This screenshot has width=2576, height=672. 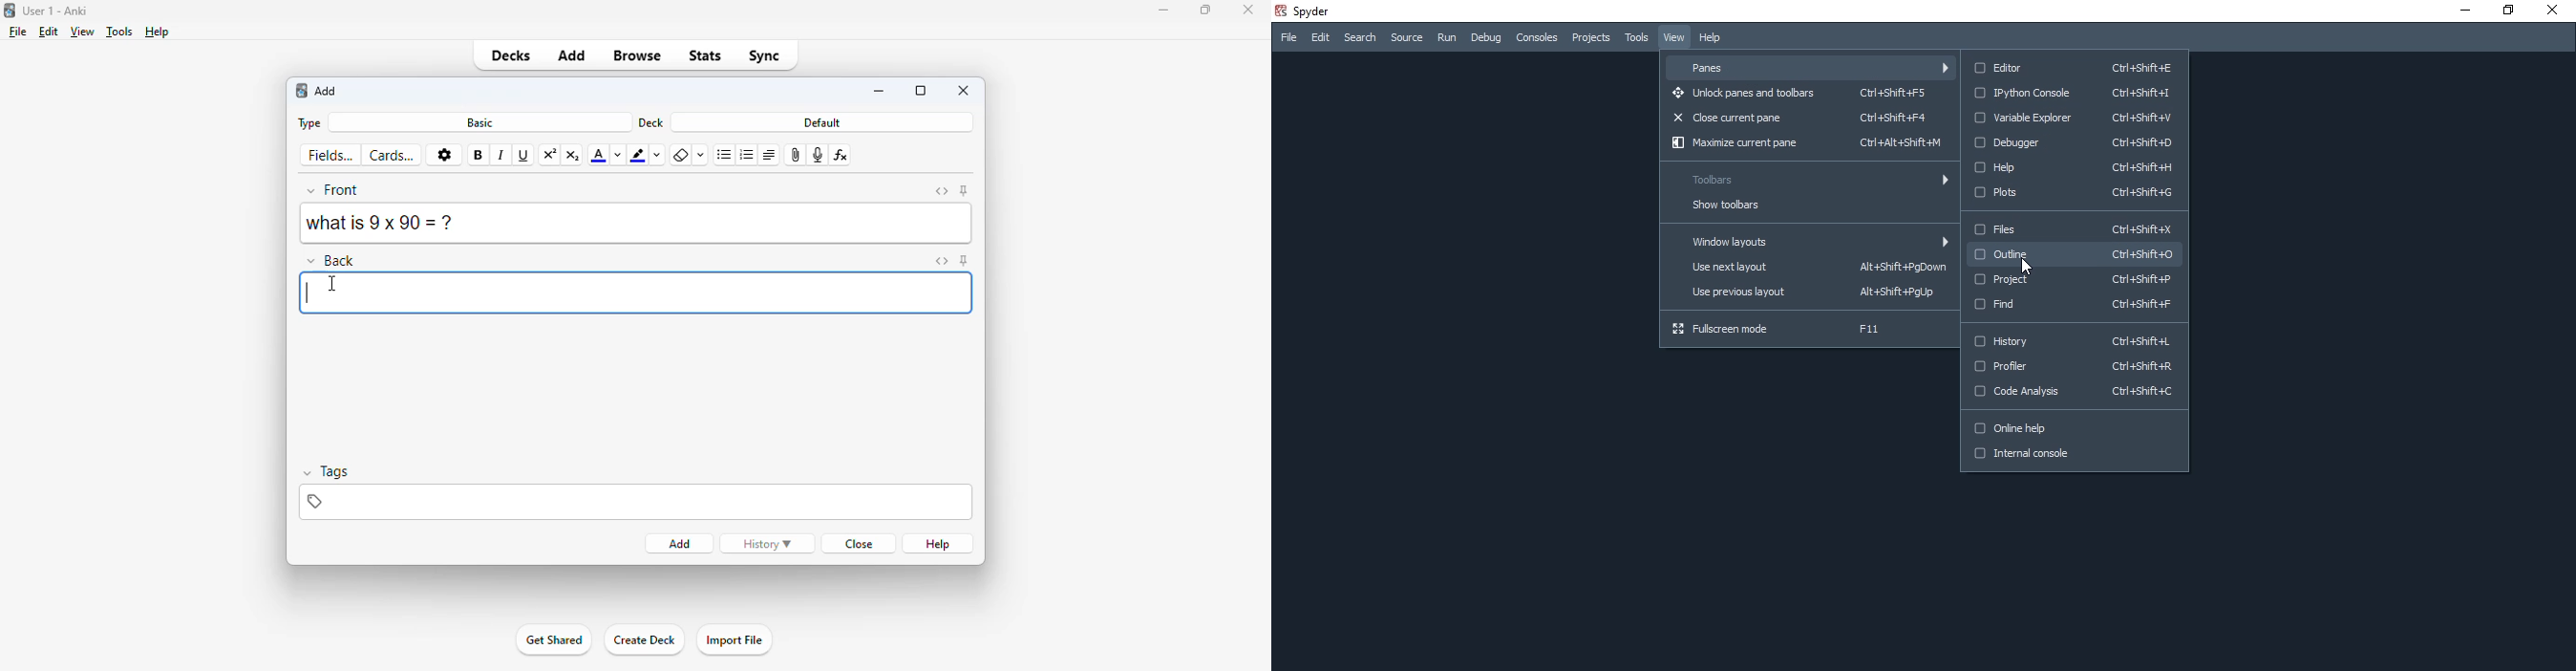 What do you see at coordinates (301, 90) in the screenshot?
I see `logo` at bounding box center [301, 90].